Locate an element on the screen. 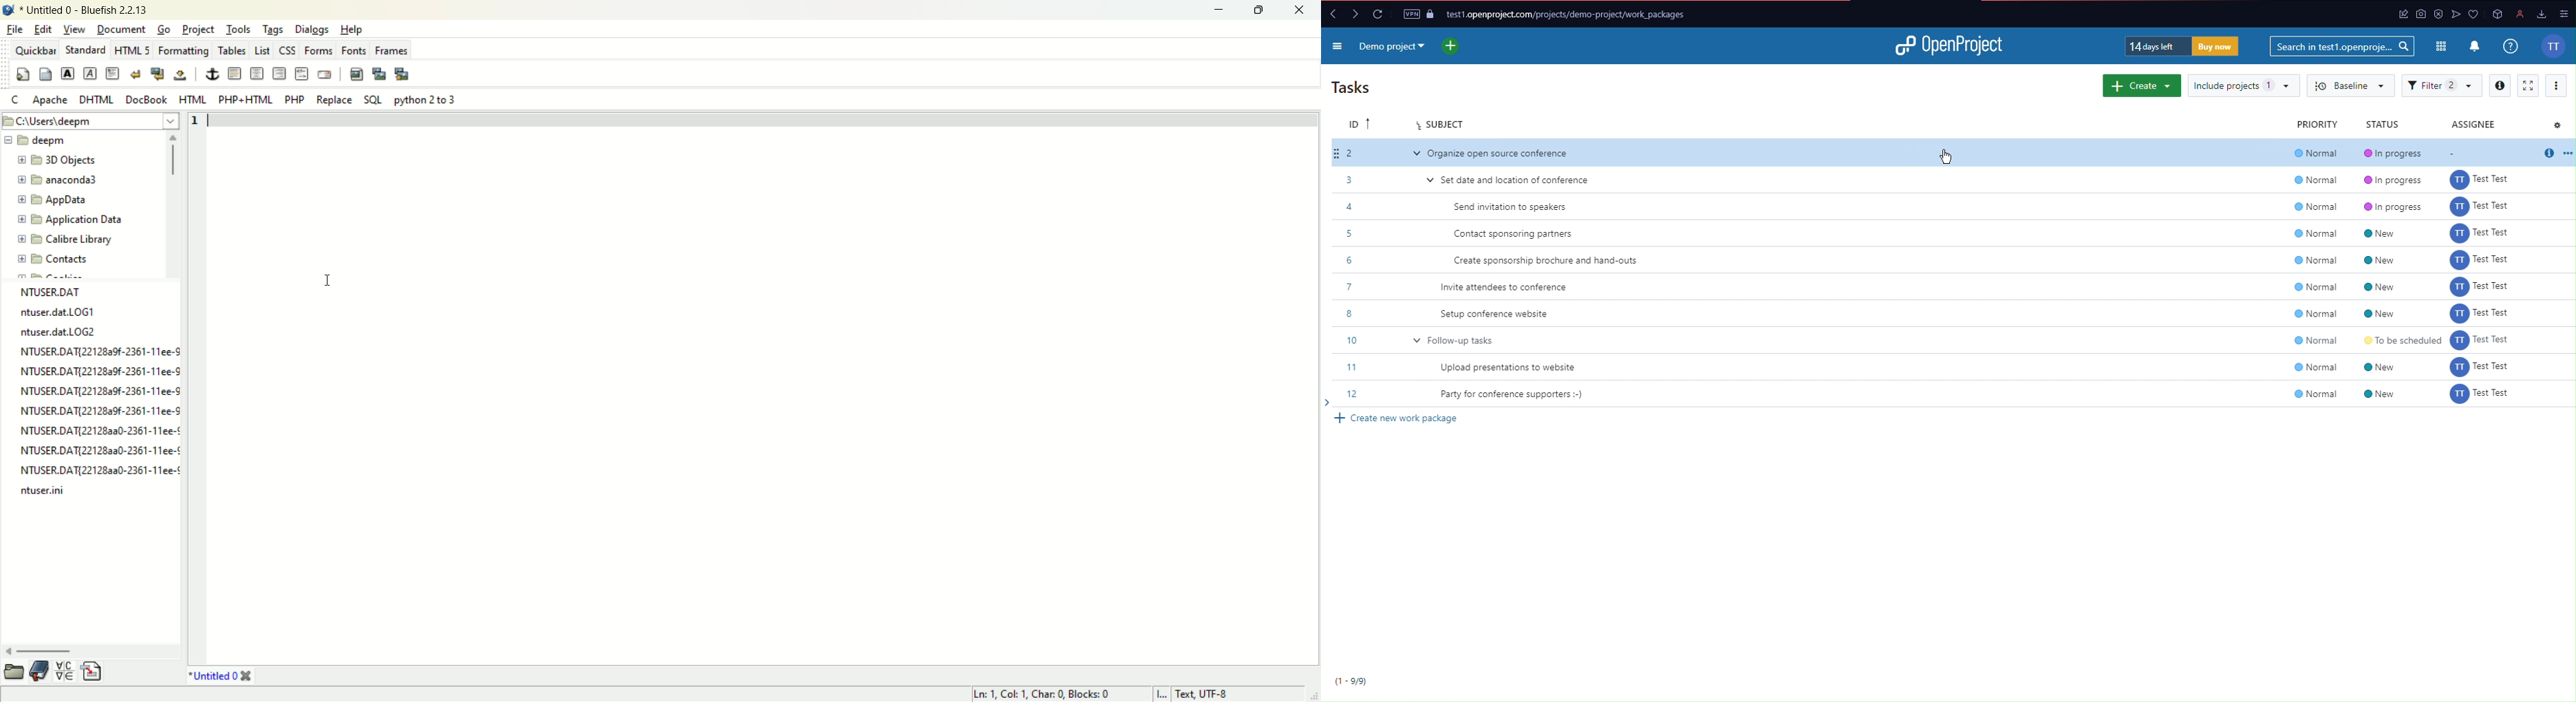  fonts is located at coordinates (354, 51).